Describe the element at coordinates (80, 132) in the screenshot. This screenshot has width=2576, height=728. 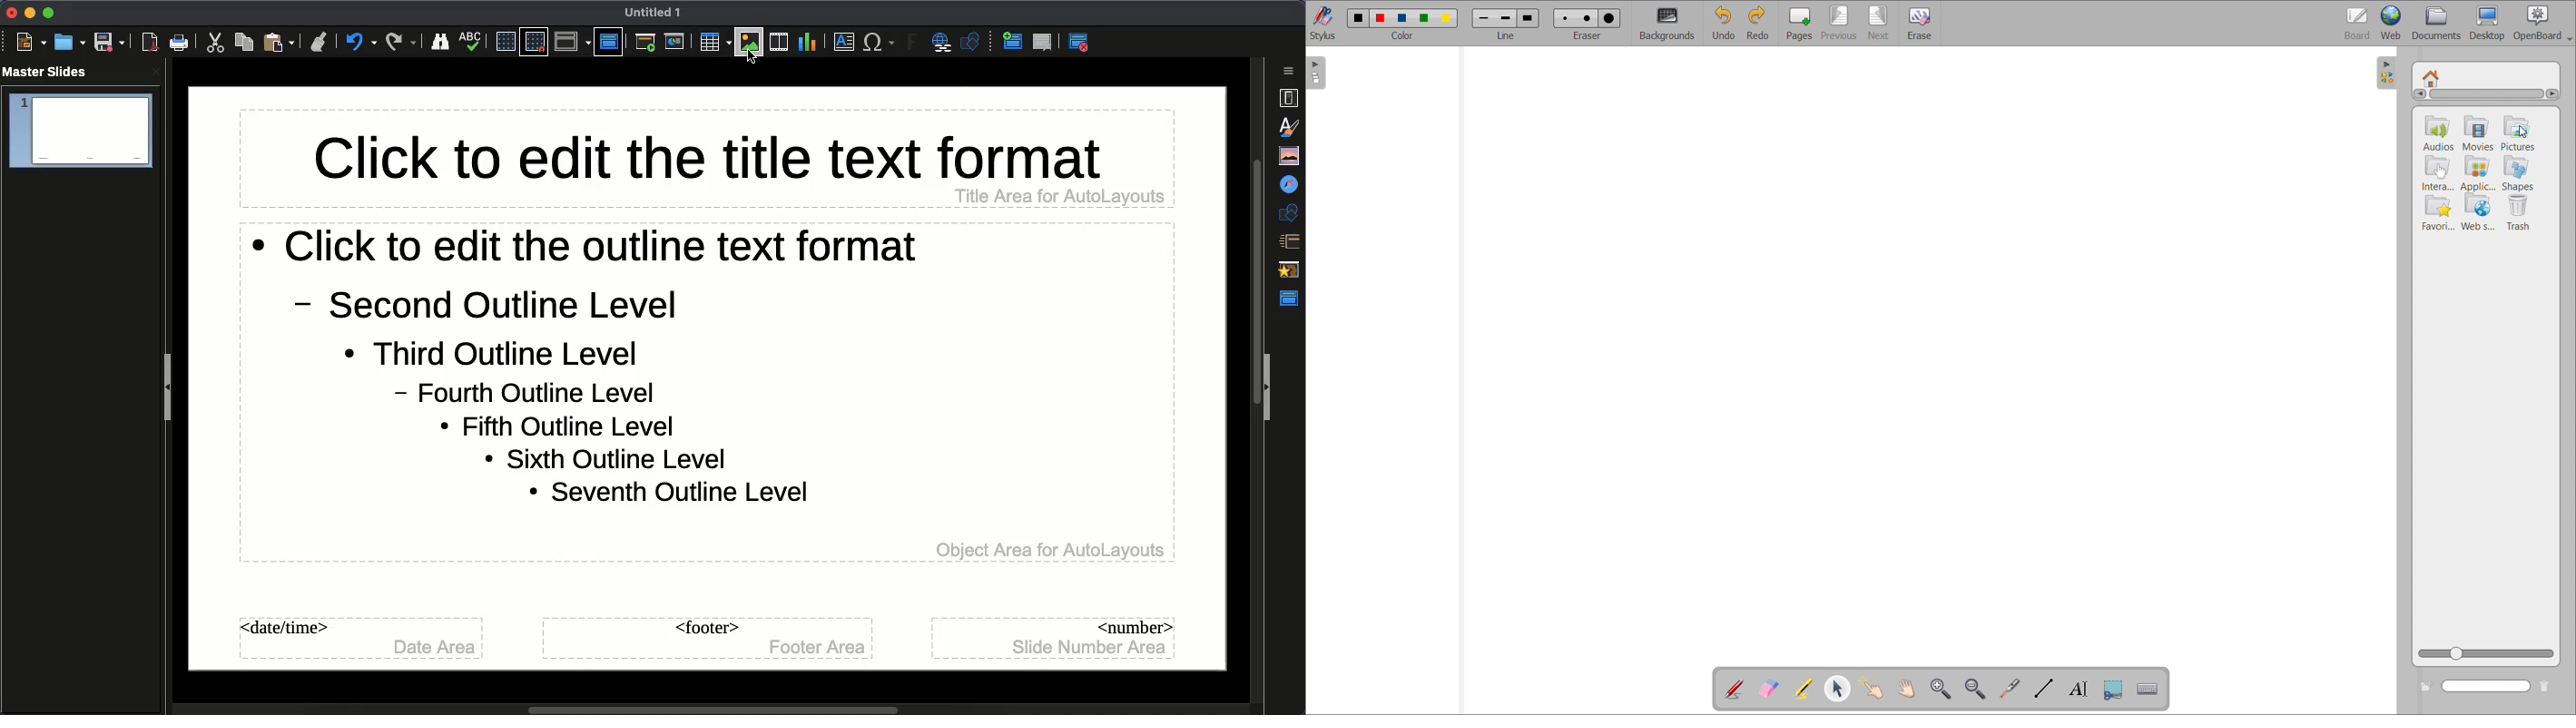
I see `slide 1` at that location.